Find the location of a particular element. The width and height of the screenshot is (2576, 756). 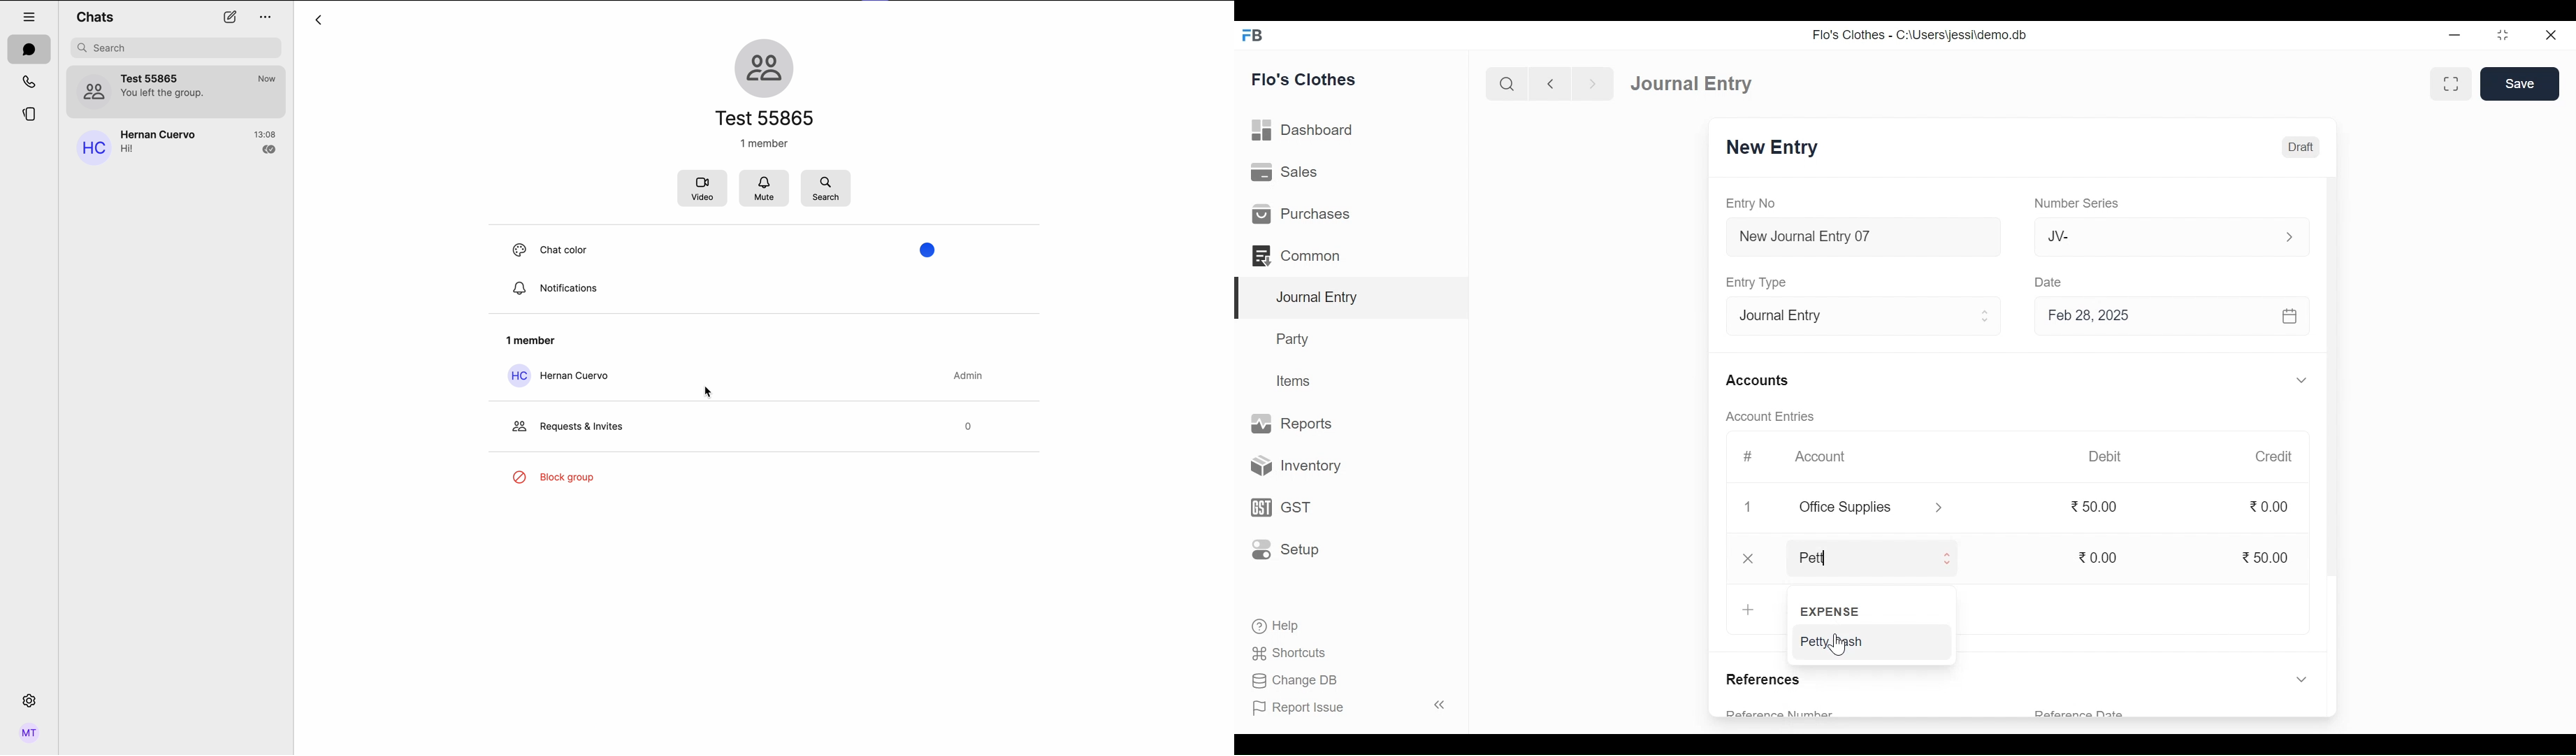

Journal Entry is located at coordinates (1354, 299).